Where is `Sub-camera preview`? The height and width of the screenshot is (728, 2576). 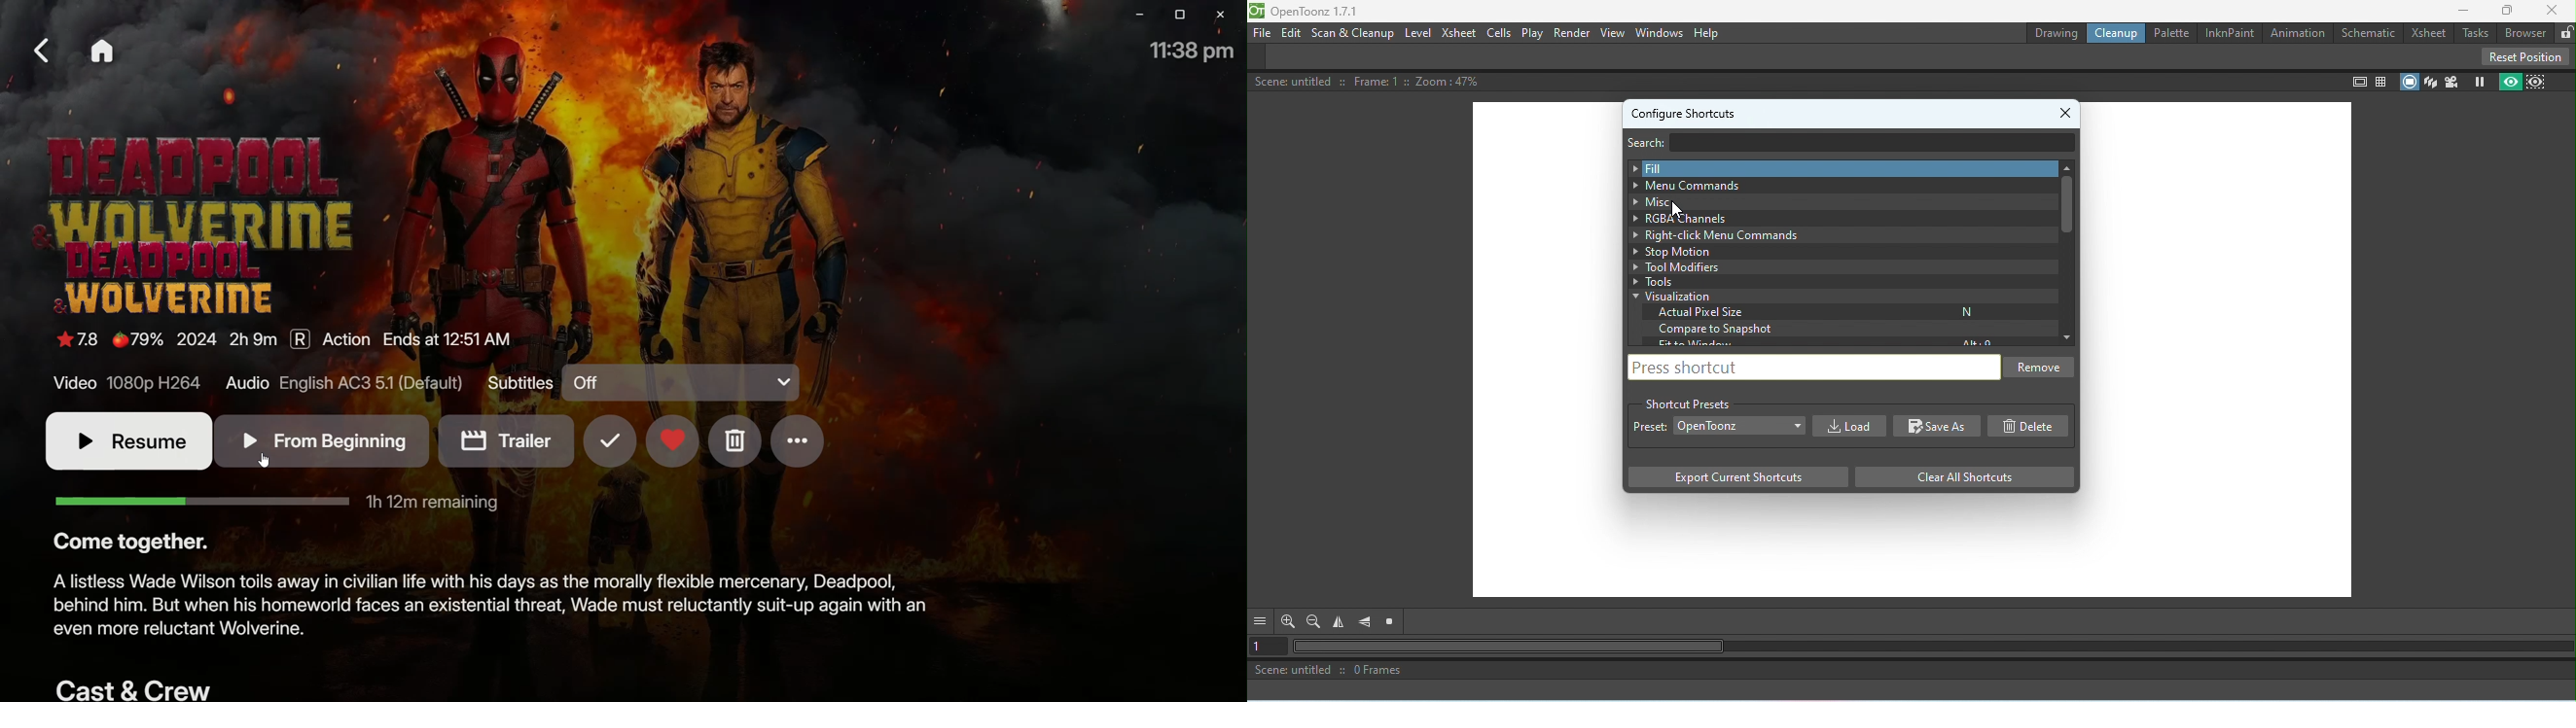 Sub-camera preview is located at coordinates (2537, 82).